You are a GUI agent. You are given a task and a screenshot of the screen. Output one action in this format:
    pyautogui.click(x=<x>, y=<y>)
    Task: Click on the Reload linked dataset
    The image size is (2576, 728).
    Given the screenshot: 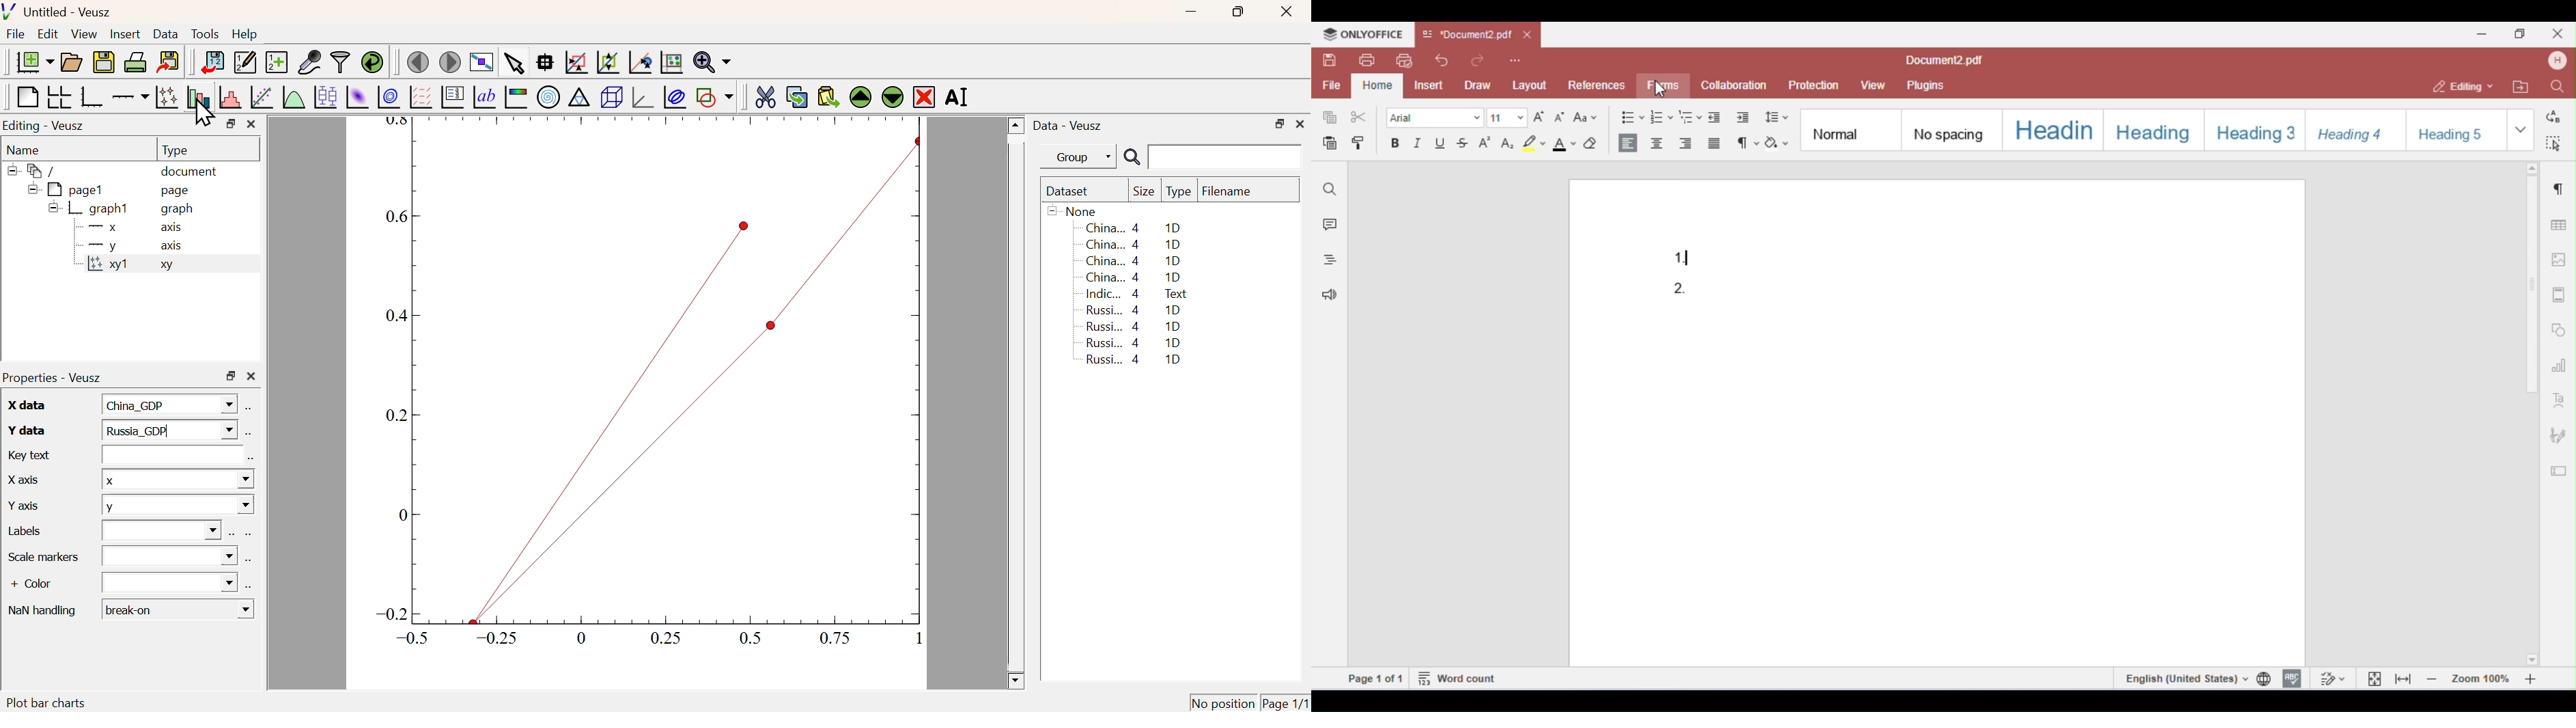 What is the action you would take?
    pyautogui.click(x=372, y=61)
    